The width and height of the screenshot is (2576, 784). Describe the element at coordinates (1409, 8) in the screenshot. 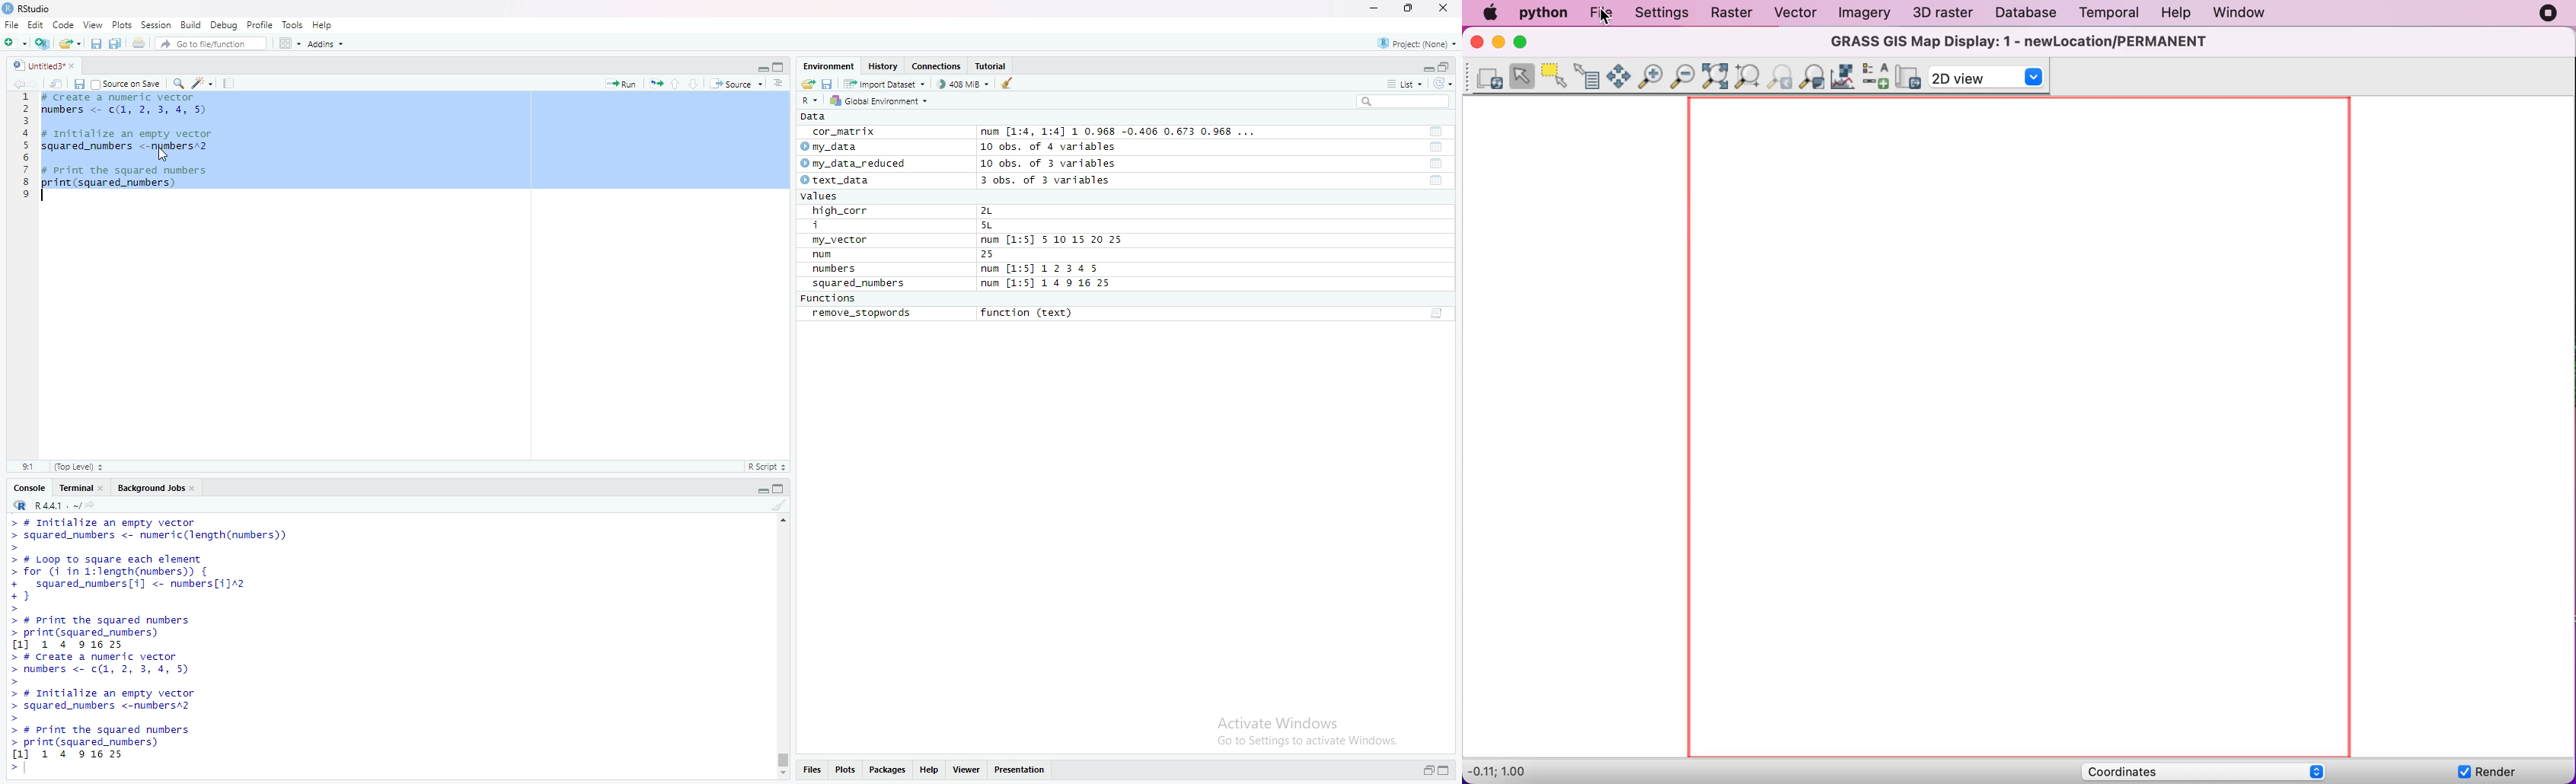

I see `maximize` at that location.